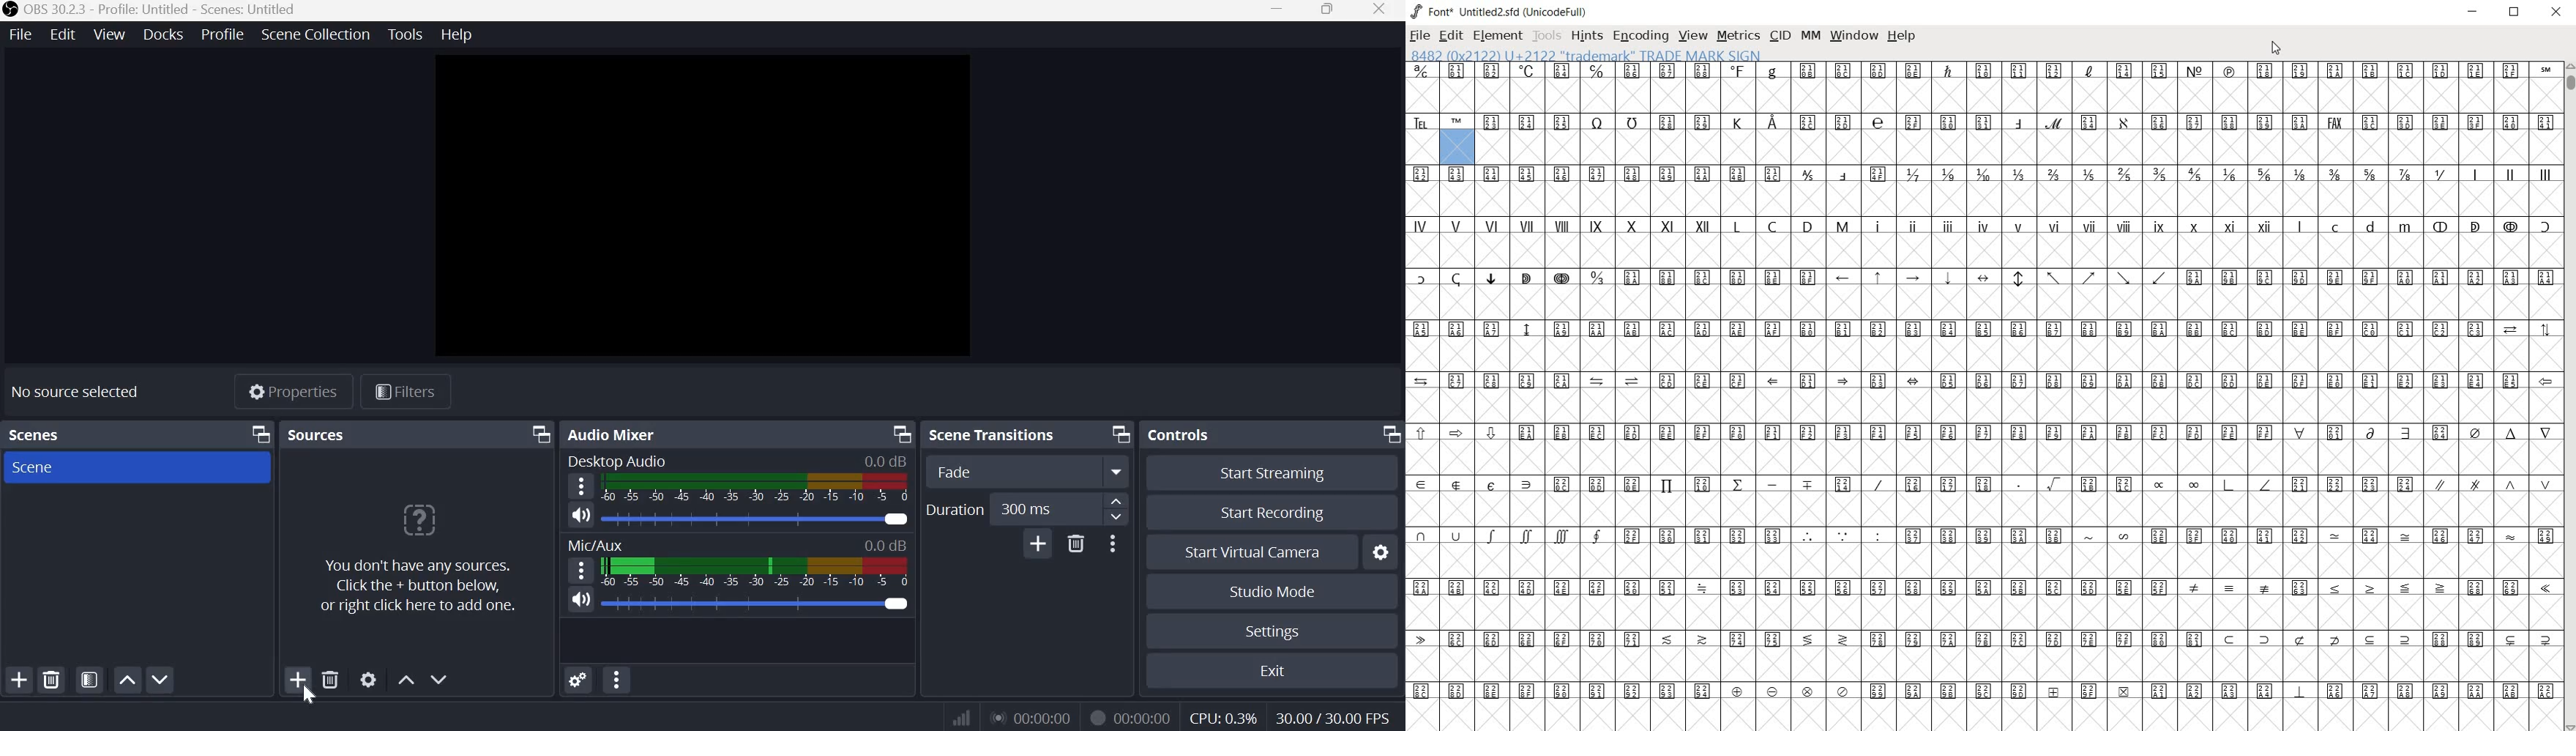  What do you see at coordinates (1420, 36) in the screenshot?
I see `FILE` at bounding box center [1420, 36].